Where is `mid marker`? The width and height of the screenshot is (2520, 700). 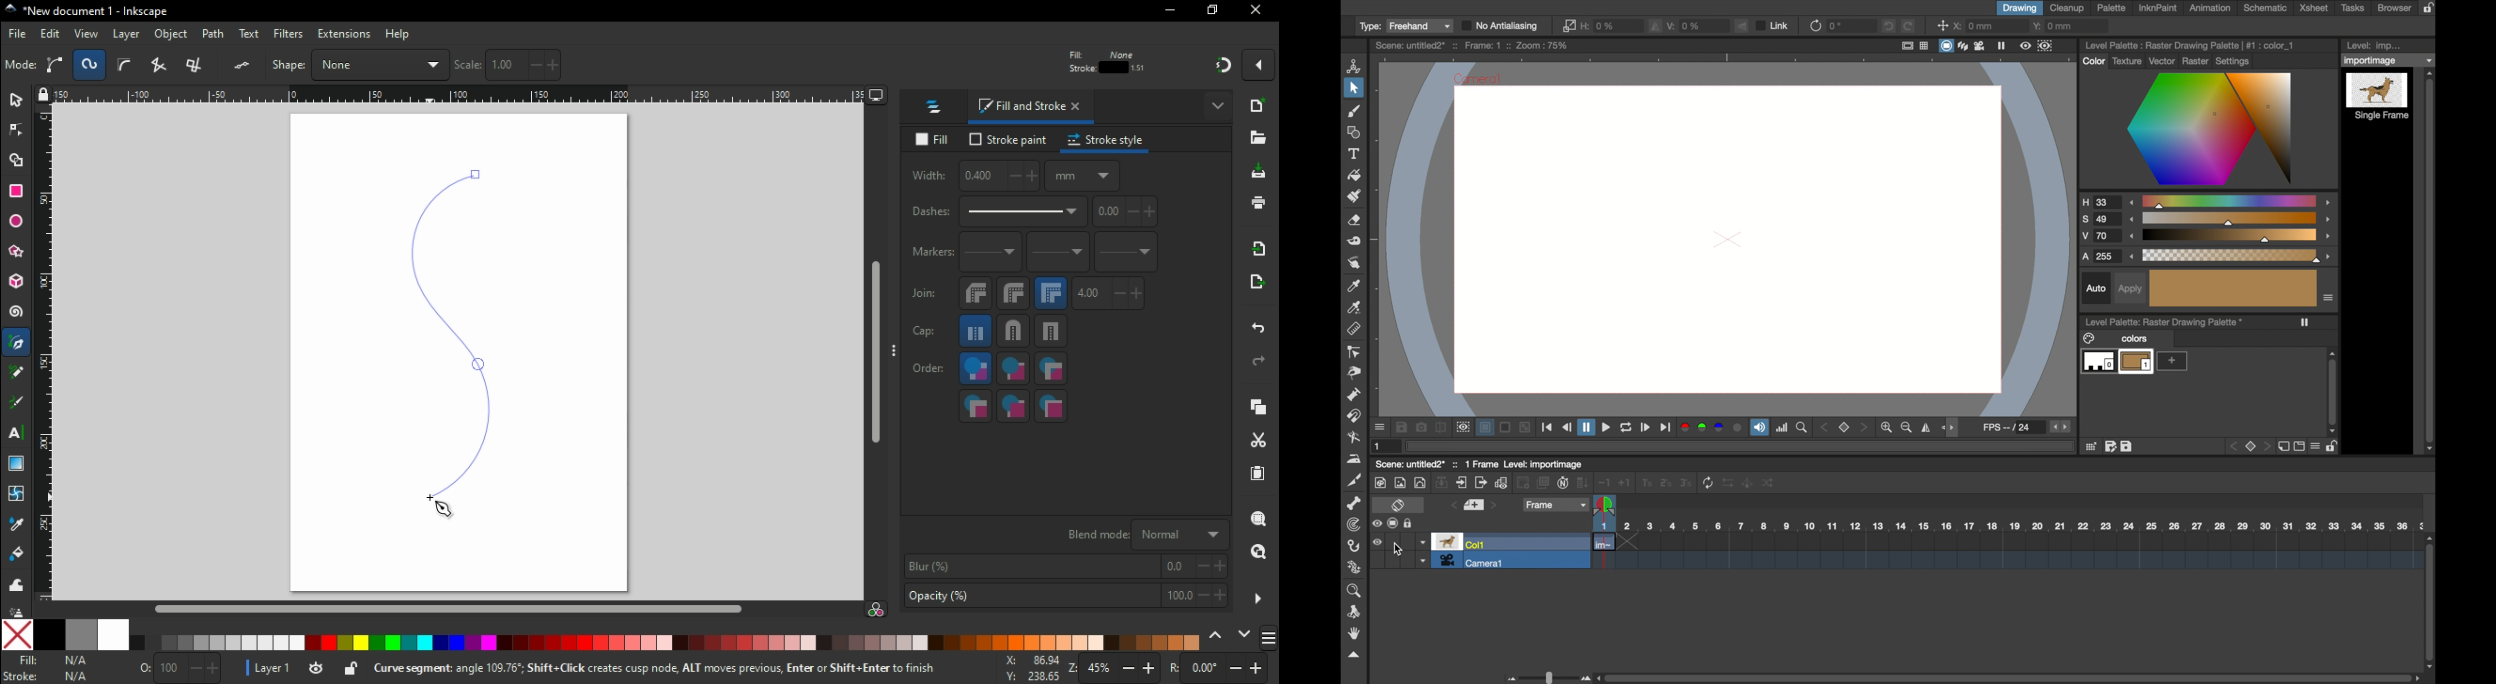
mid marker is located at coordinates (1061, 256).